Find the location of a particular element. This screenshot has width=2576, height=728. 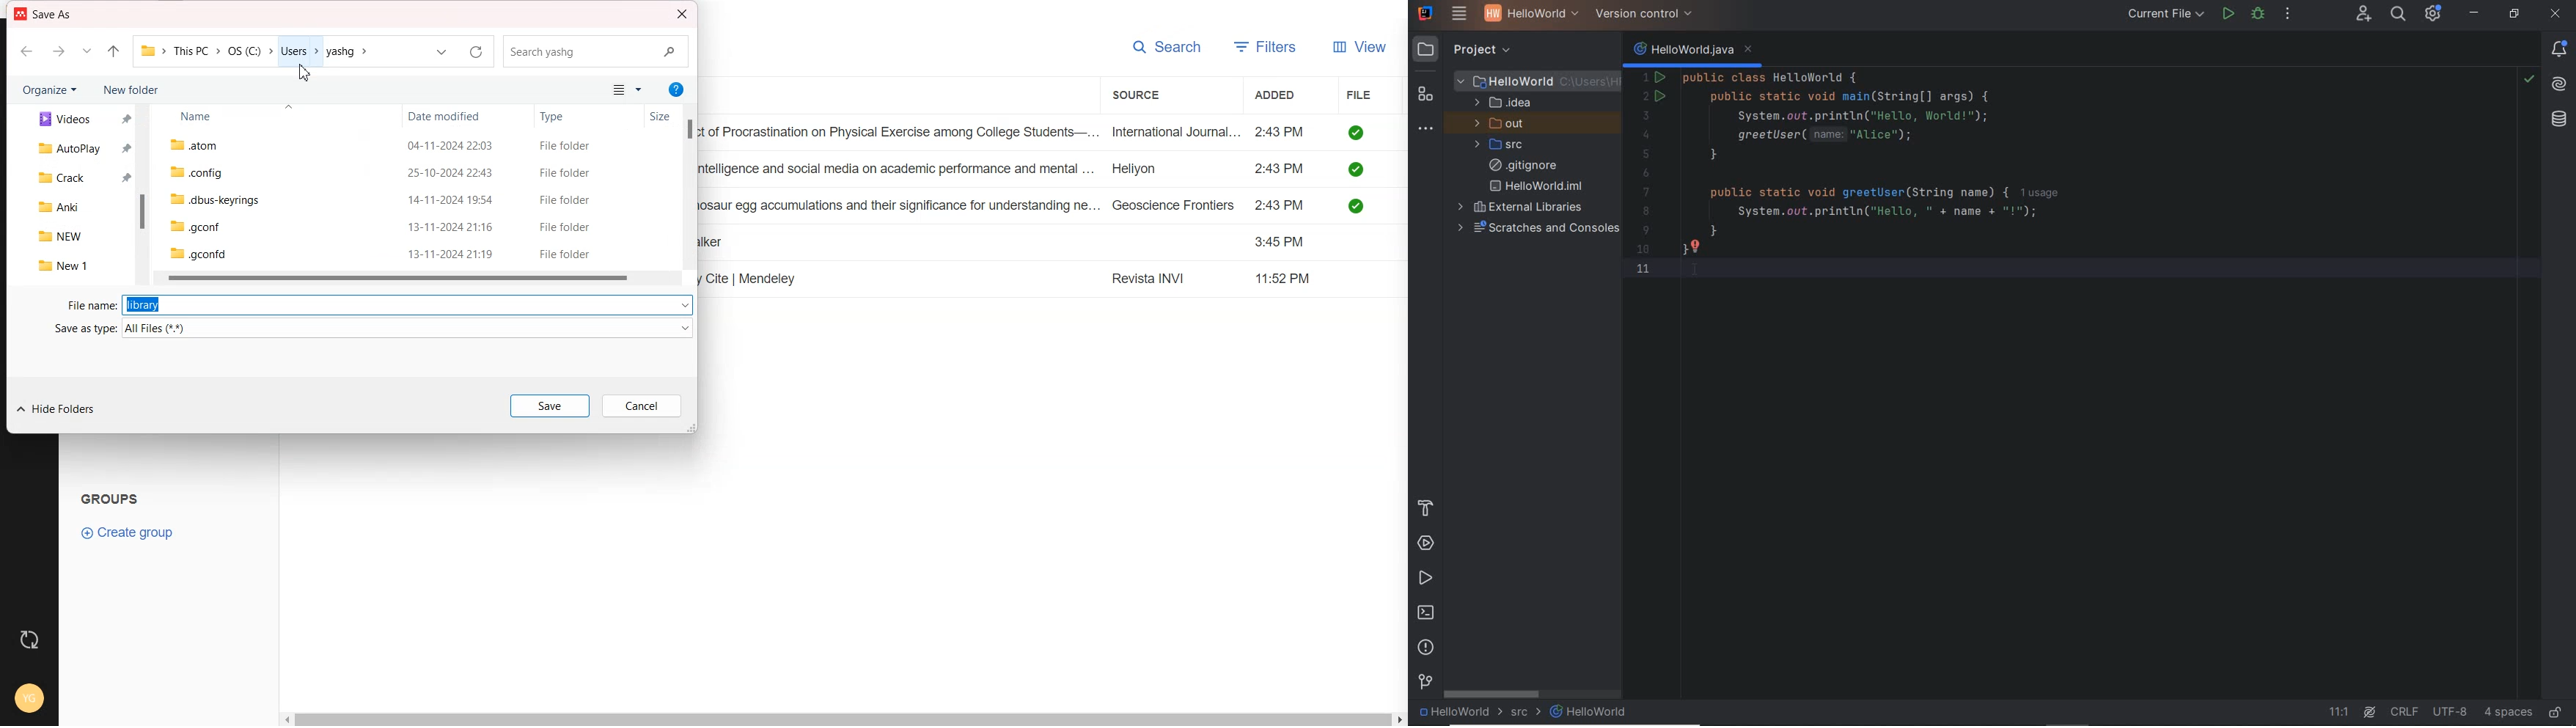

2:43PM is located at coordinates (1280, 132).